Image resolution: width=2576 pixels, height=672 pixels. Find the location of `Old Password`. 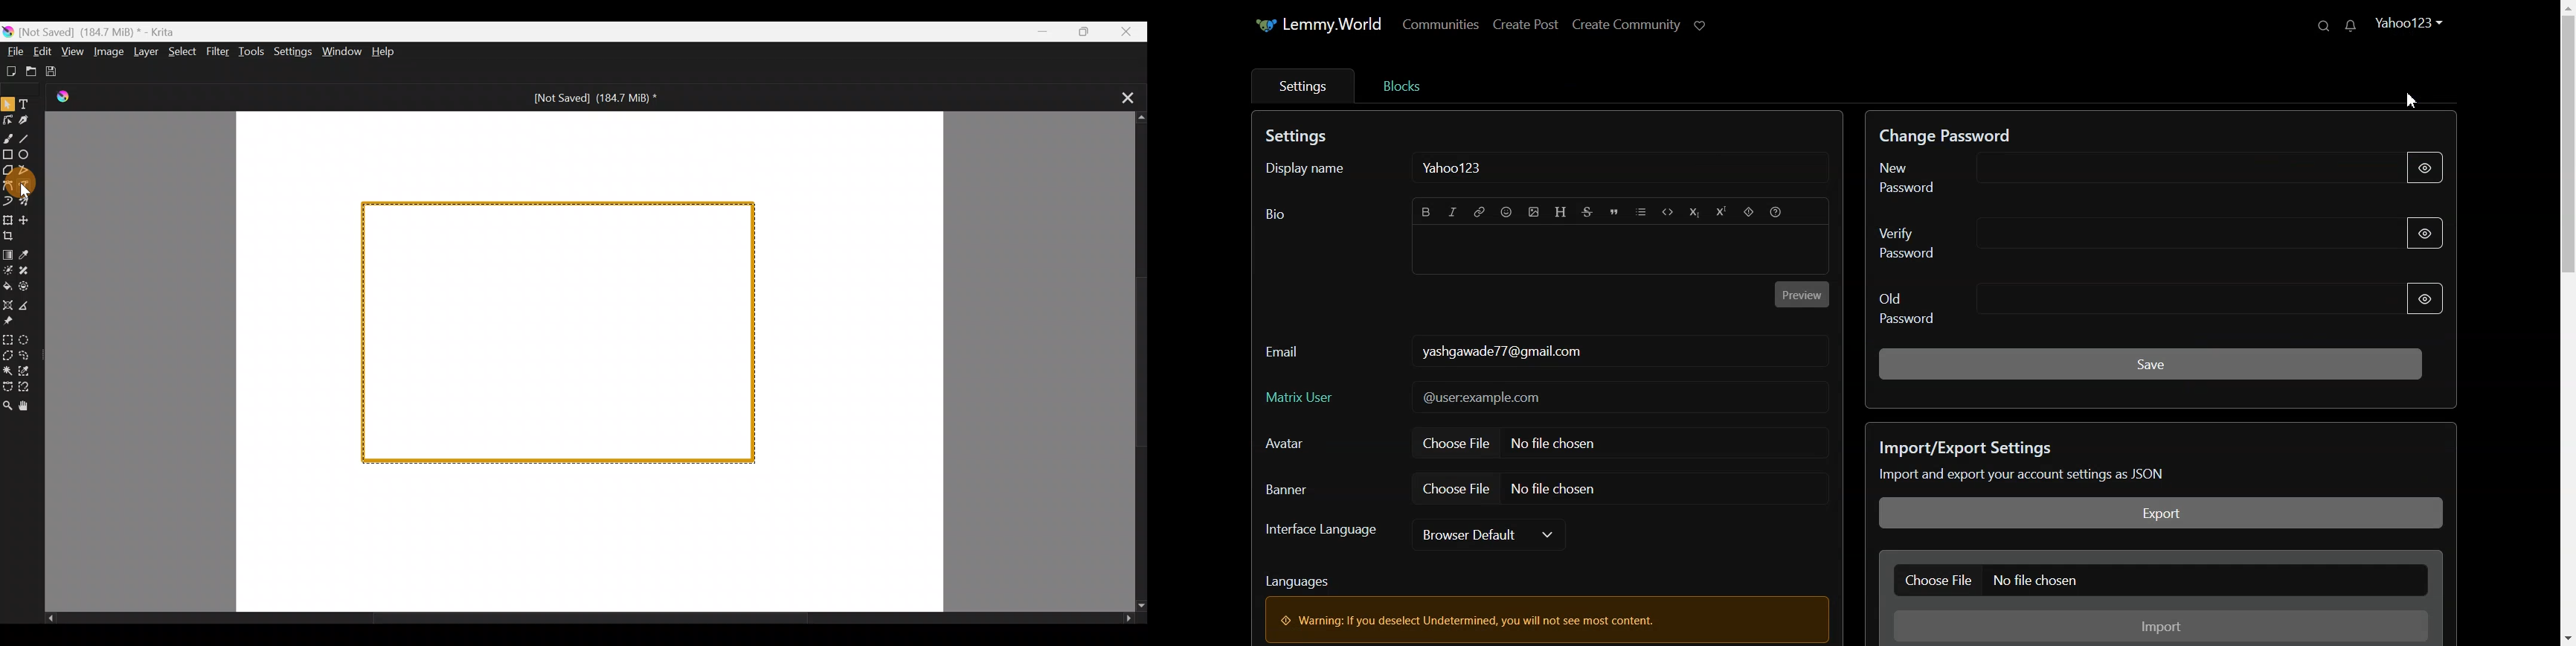

Old Password is located at coordinates (2134, 301).